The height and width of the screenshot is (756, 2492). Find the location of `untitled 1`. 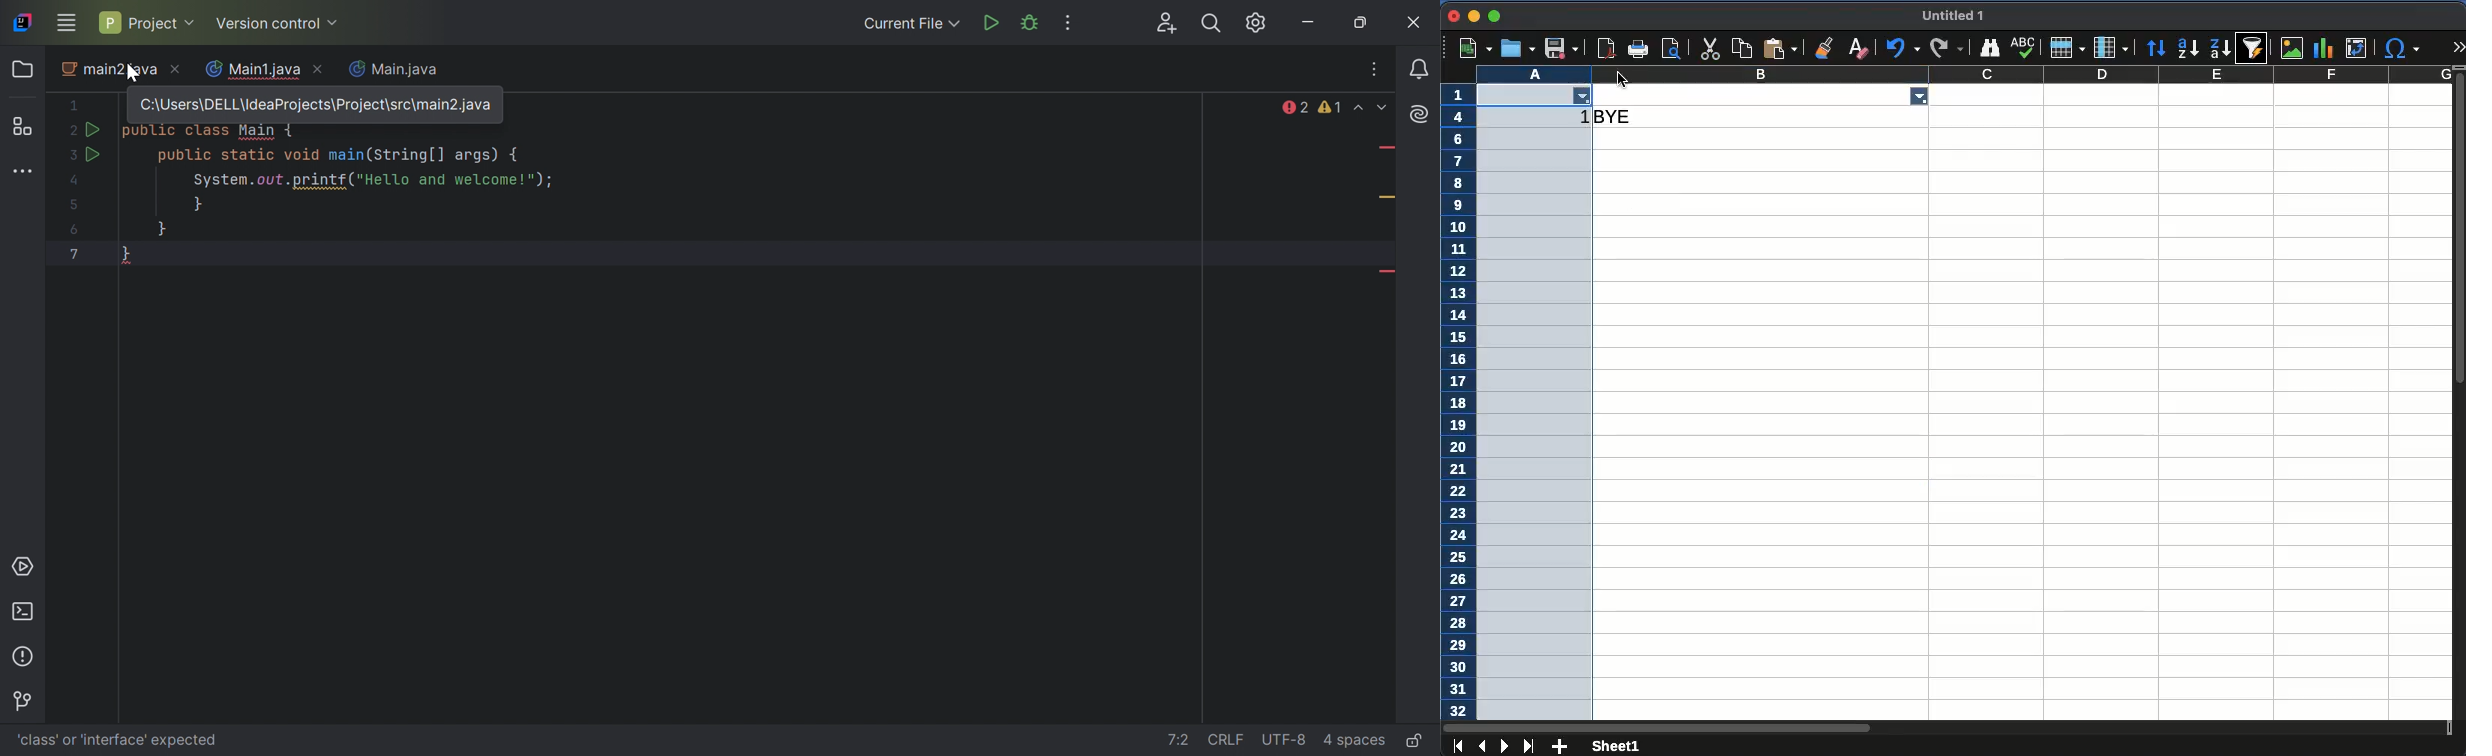

untitled 1 is located at coordinates (1954, 15).